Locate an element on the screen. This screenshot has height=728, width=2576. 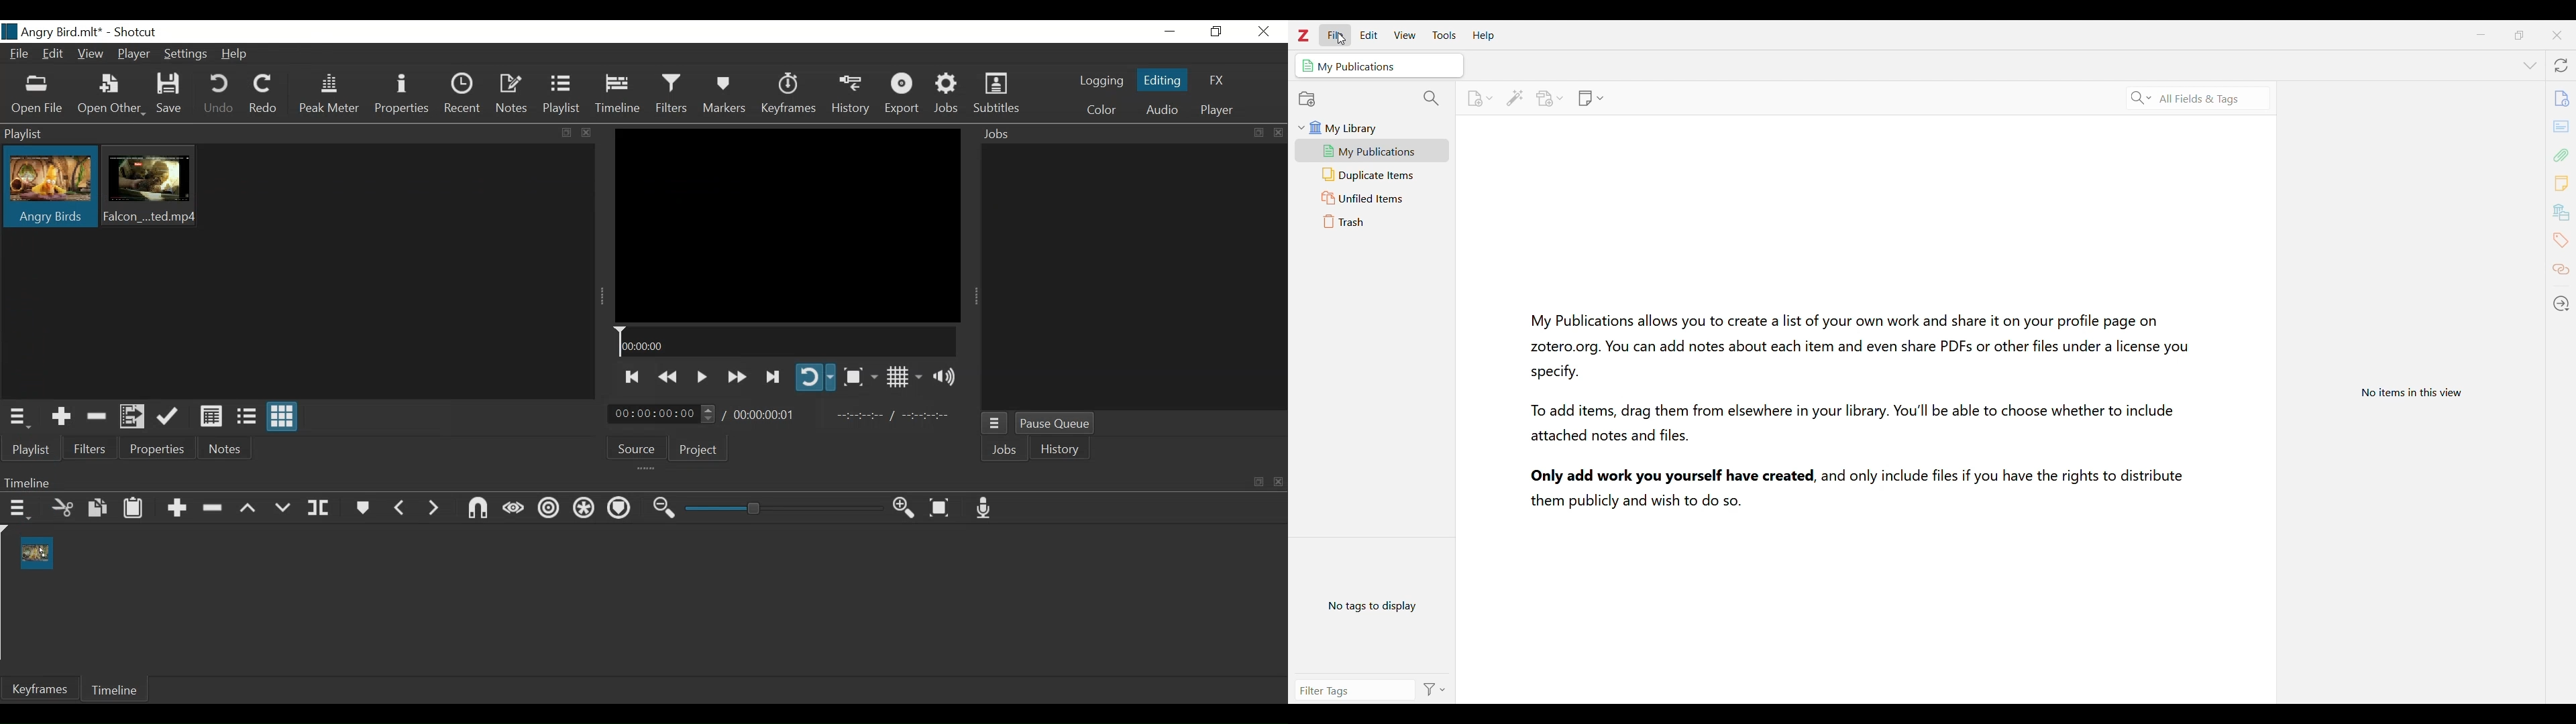
Jobs Panel is located at coordinates (1133, 277).